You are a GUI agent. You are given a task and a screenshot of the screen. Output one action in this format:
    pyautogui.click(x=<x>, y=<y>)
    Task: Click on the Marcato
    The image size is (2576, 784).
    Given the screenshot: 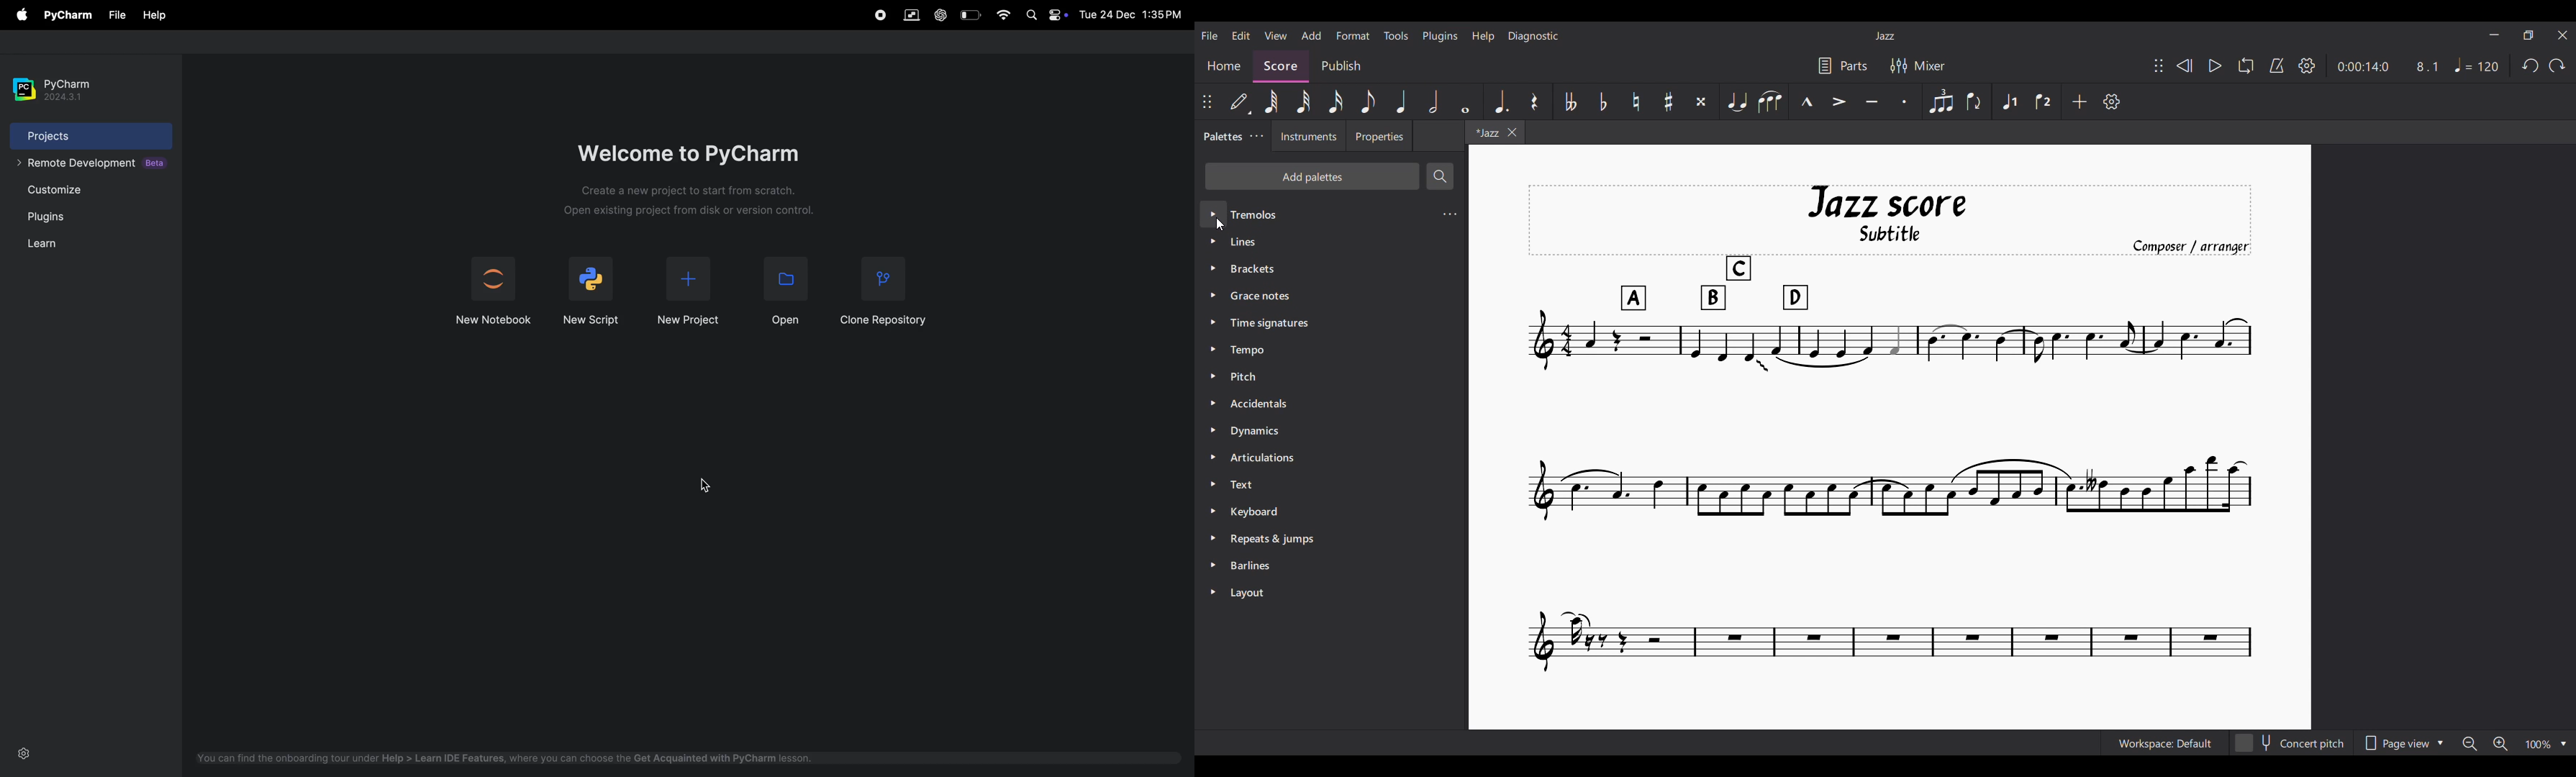 What is the action you would take?
    pyautogui.click(x=1807, y=101)
    